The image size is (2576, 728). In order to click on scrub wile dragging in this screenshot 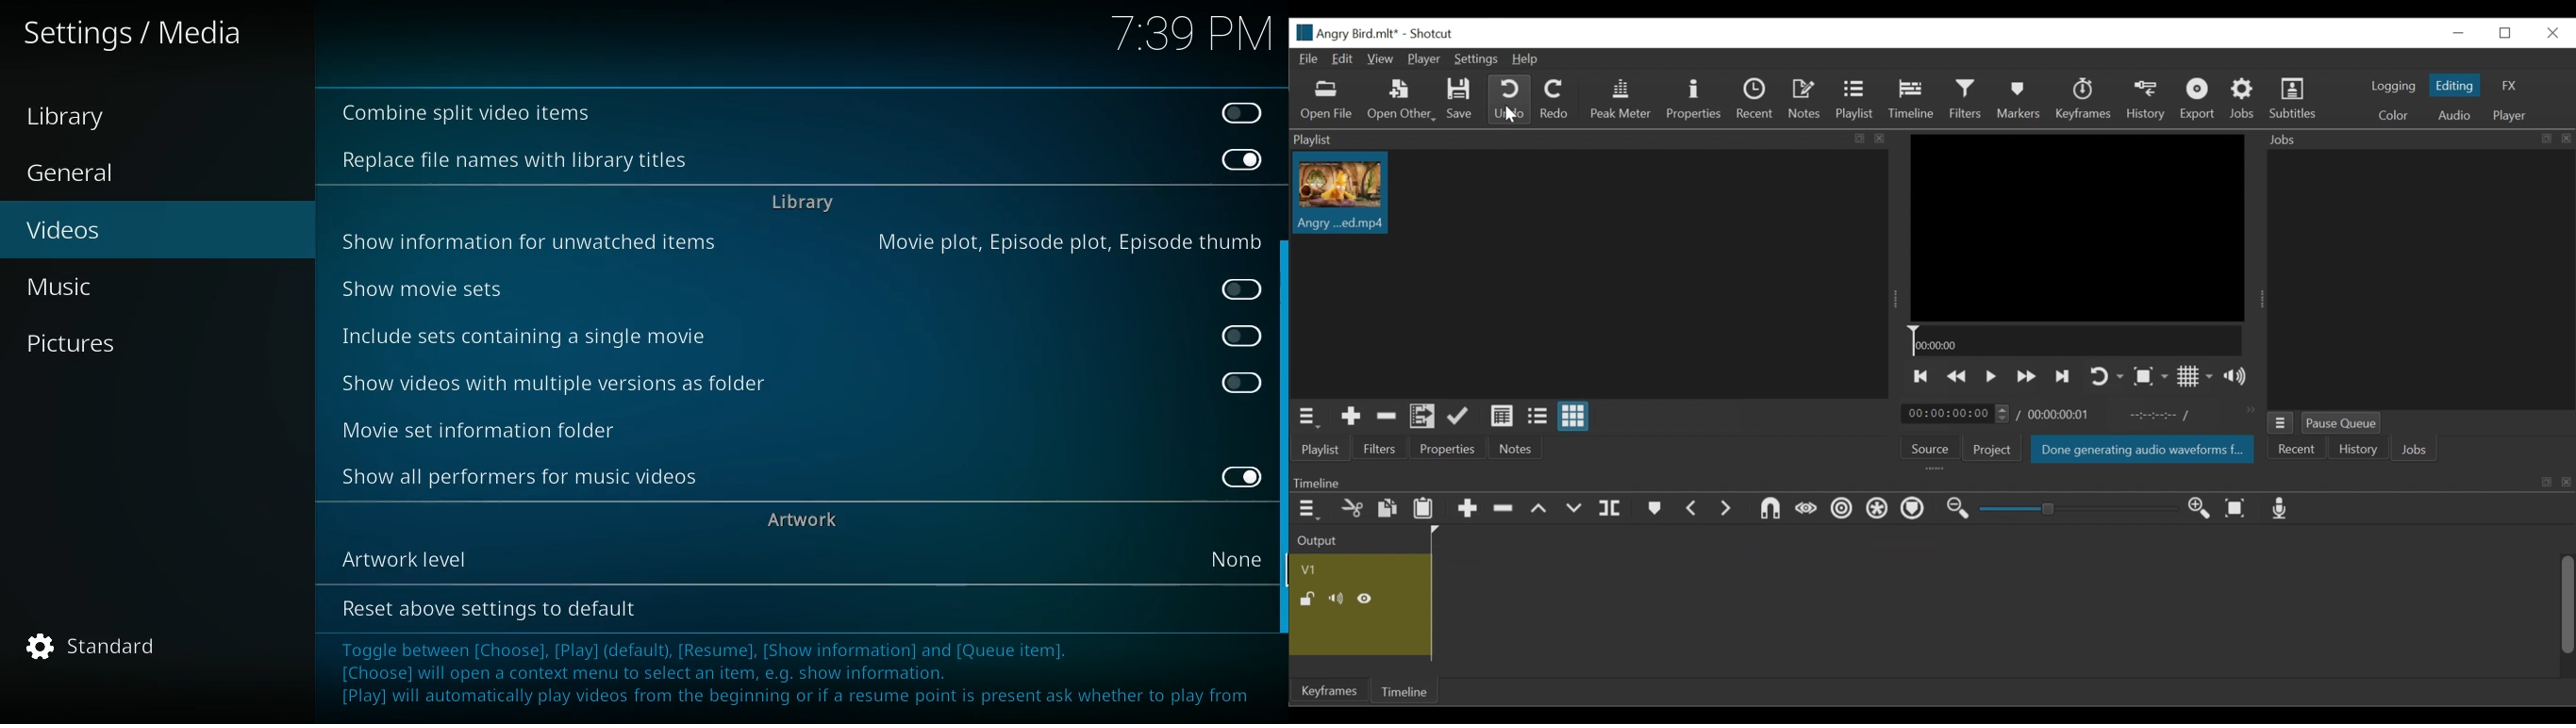, I will do `click(1806, 508)`.